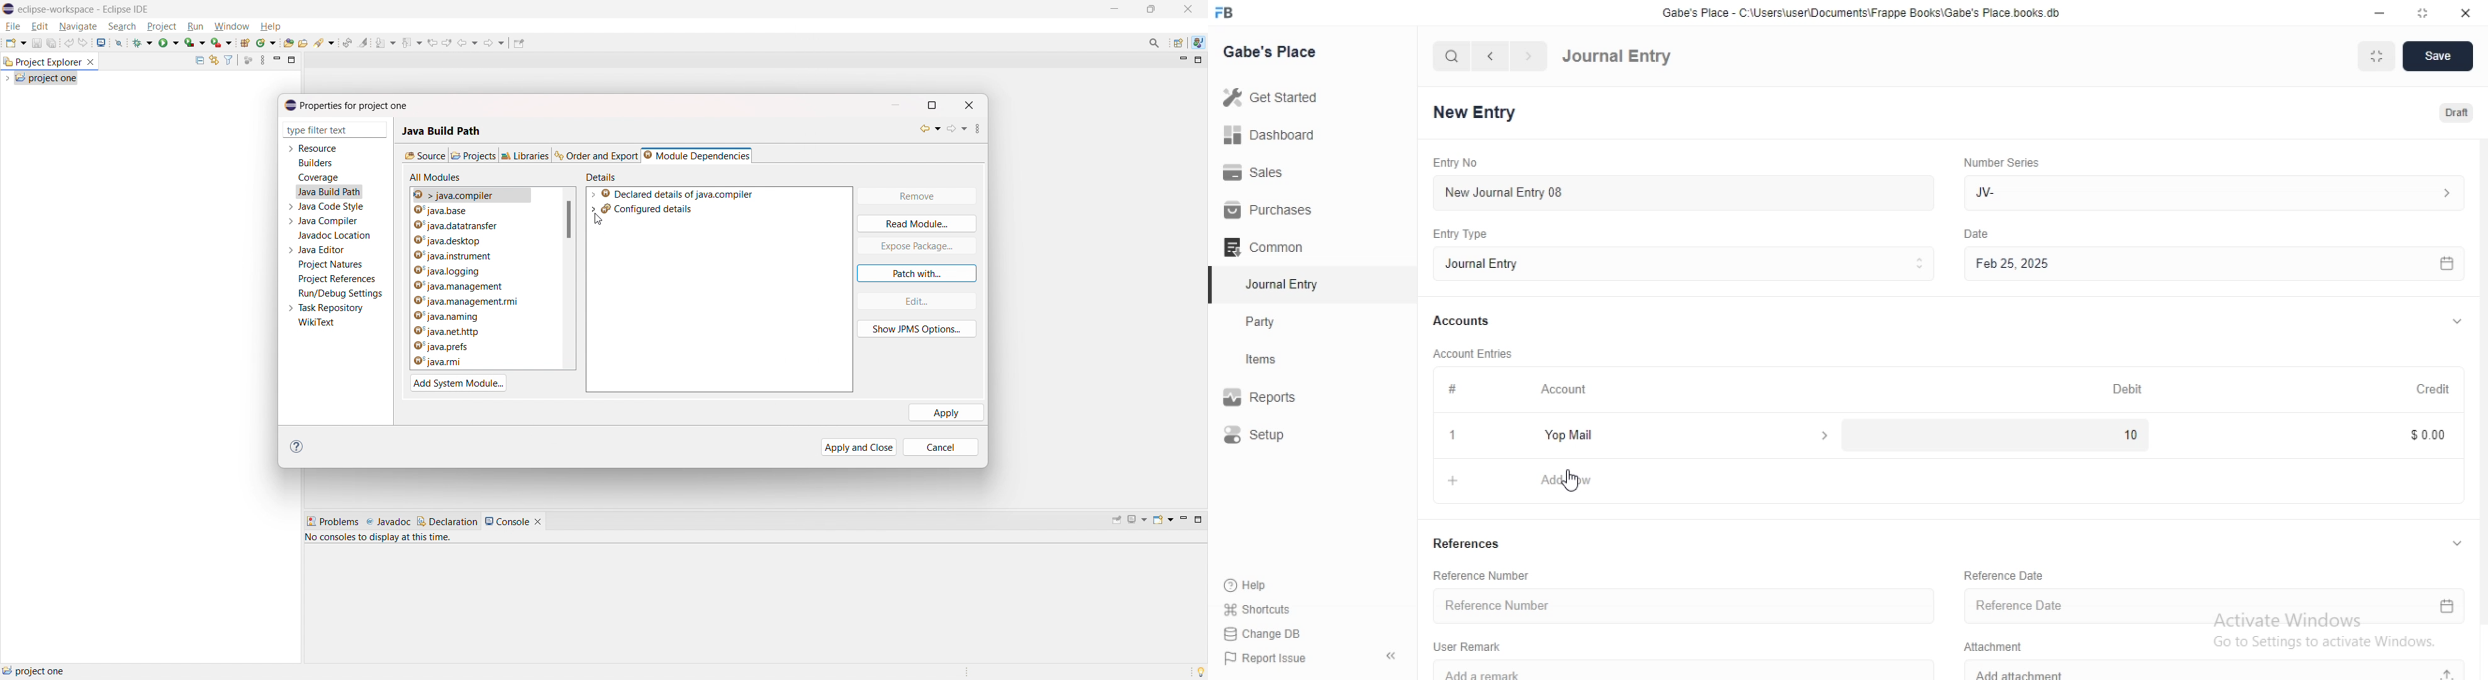  I want to click on search, so click(1452, 57).